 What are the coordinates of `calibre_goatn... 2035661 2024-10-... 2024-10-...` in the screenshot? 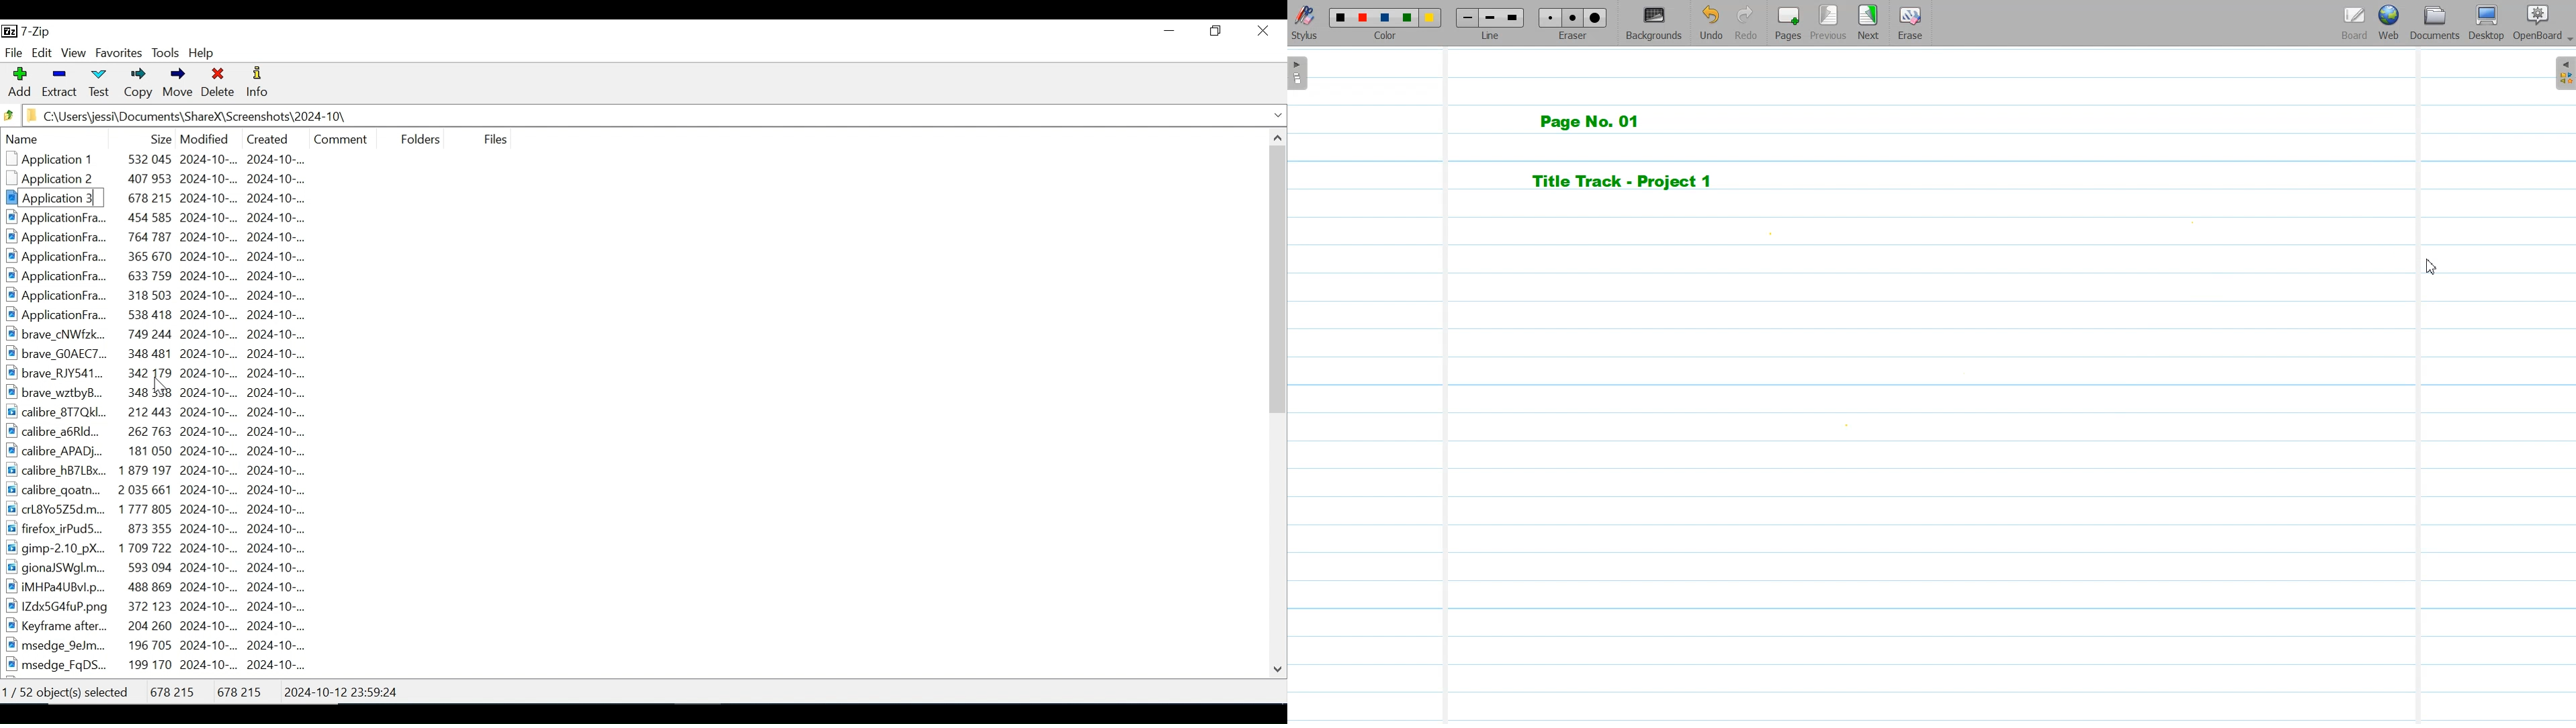 It's located at (176, 490).